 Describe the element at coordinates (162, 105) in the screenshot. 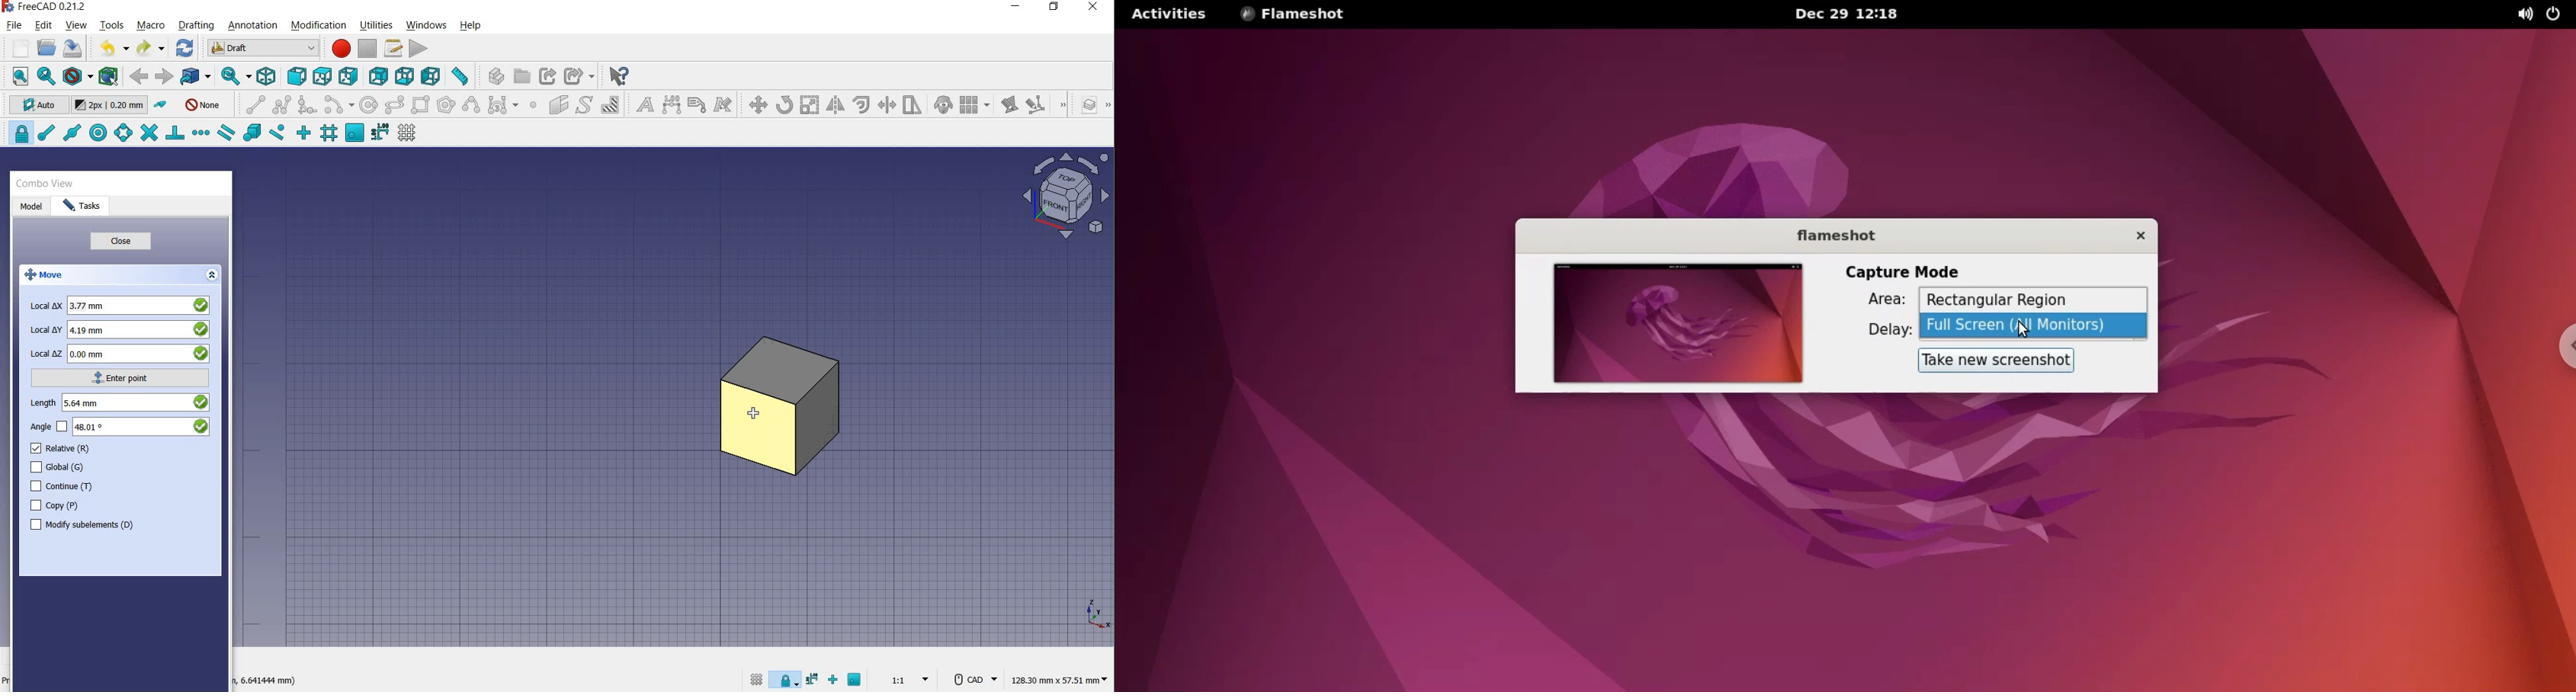

I see `toggle construction mode` at that location.